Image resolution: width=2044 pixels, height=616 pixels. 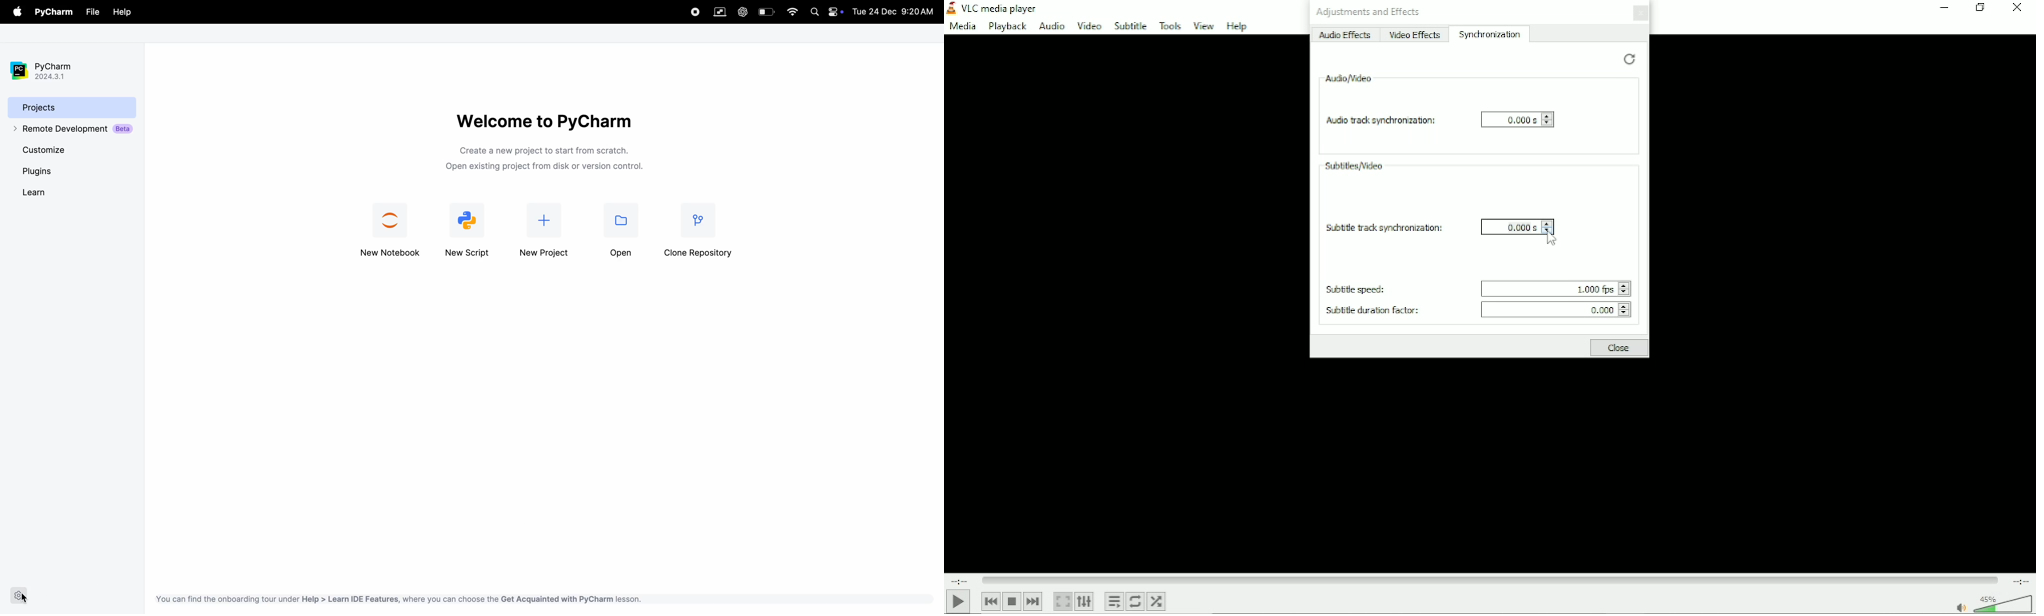 What do you see at coordinates (75, 129) in the screenshot?
I see `remote developement` at bounding box center [75, 129].